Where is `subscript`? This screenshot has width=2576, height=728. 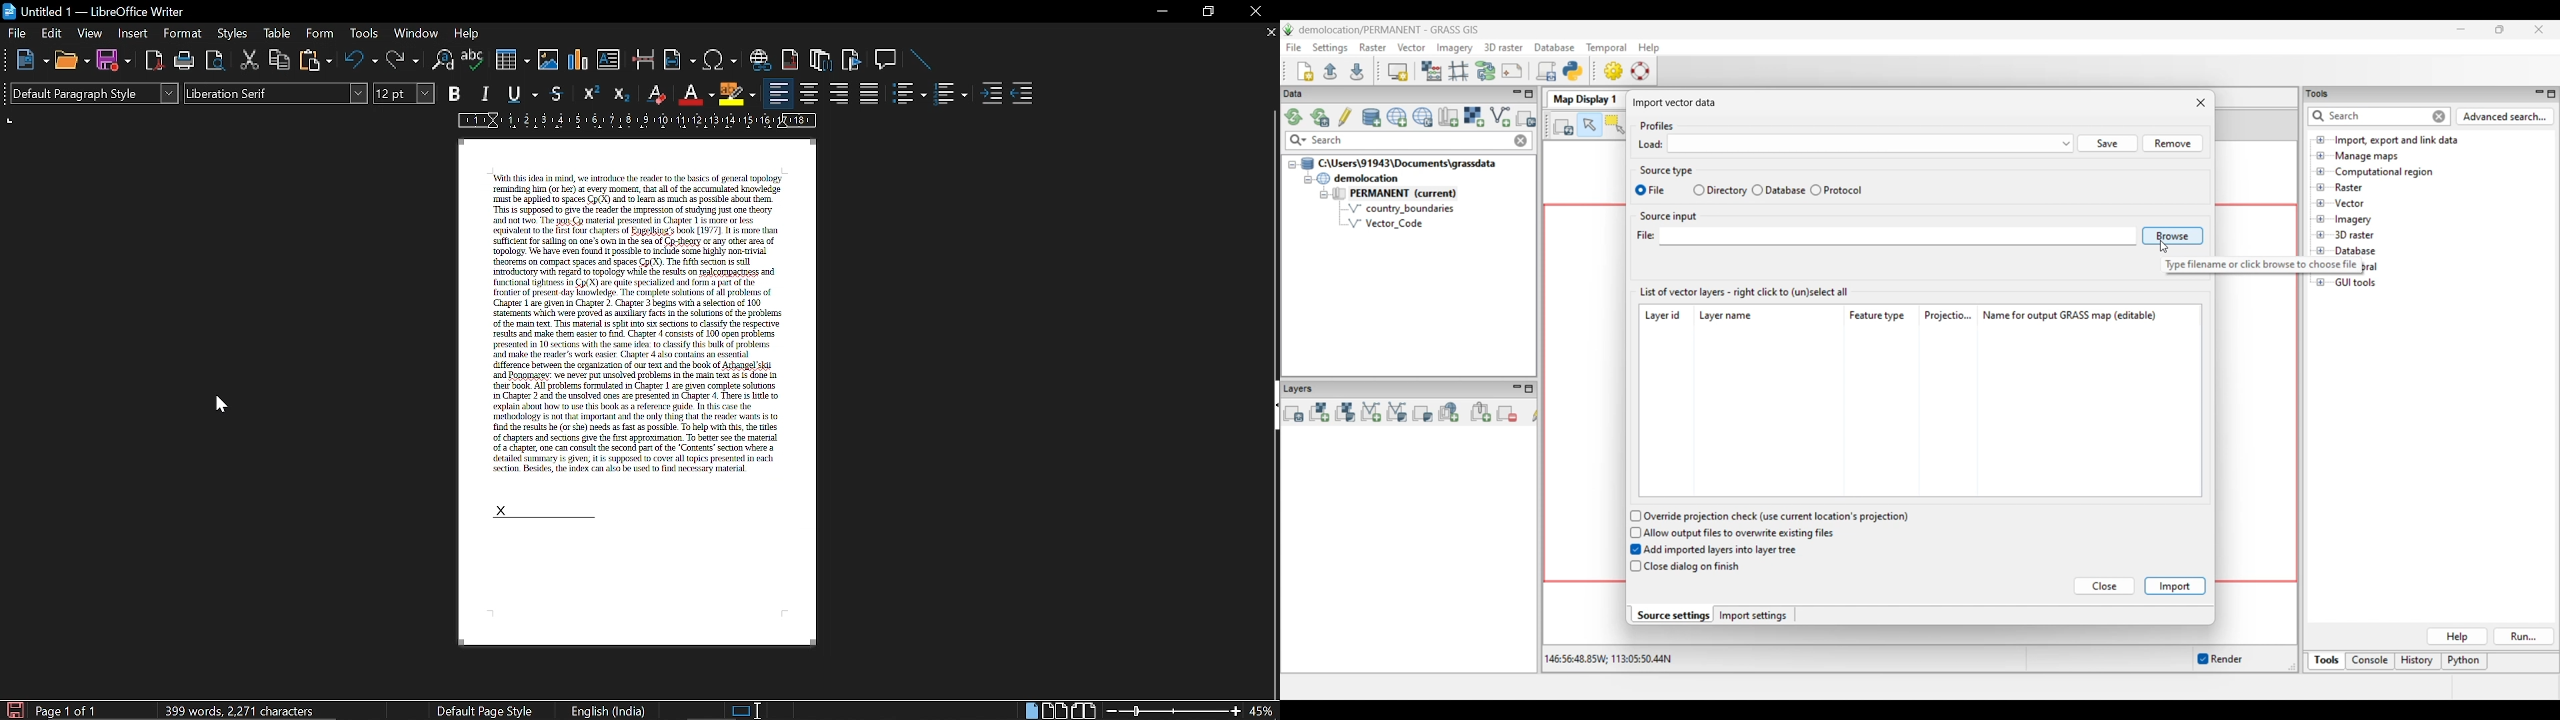
subscript is located at coordinates (623, 93).